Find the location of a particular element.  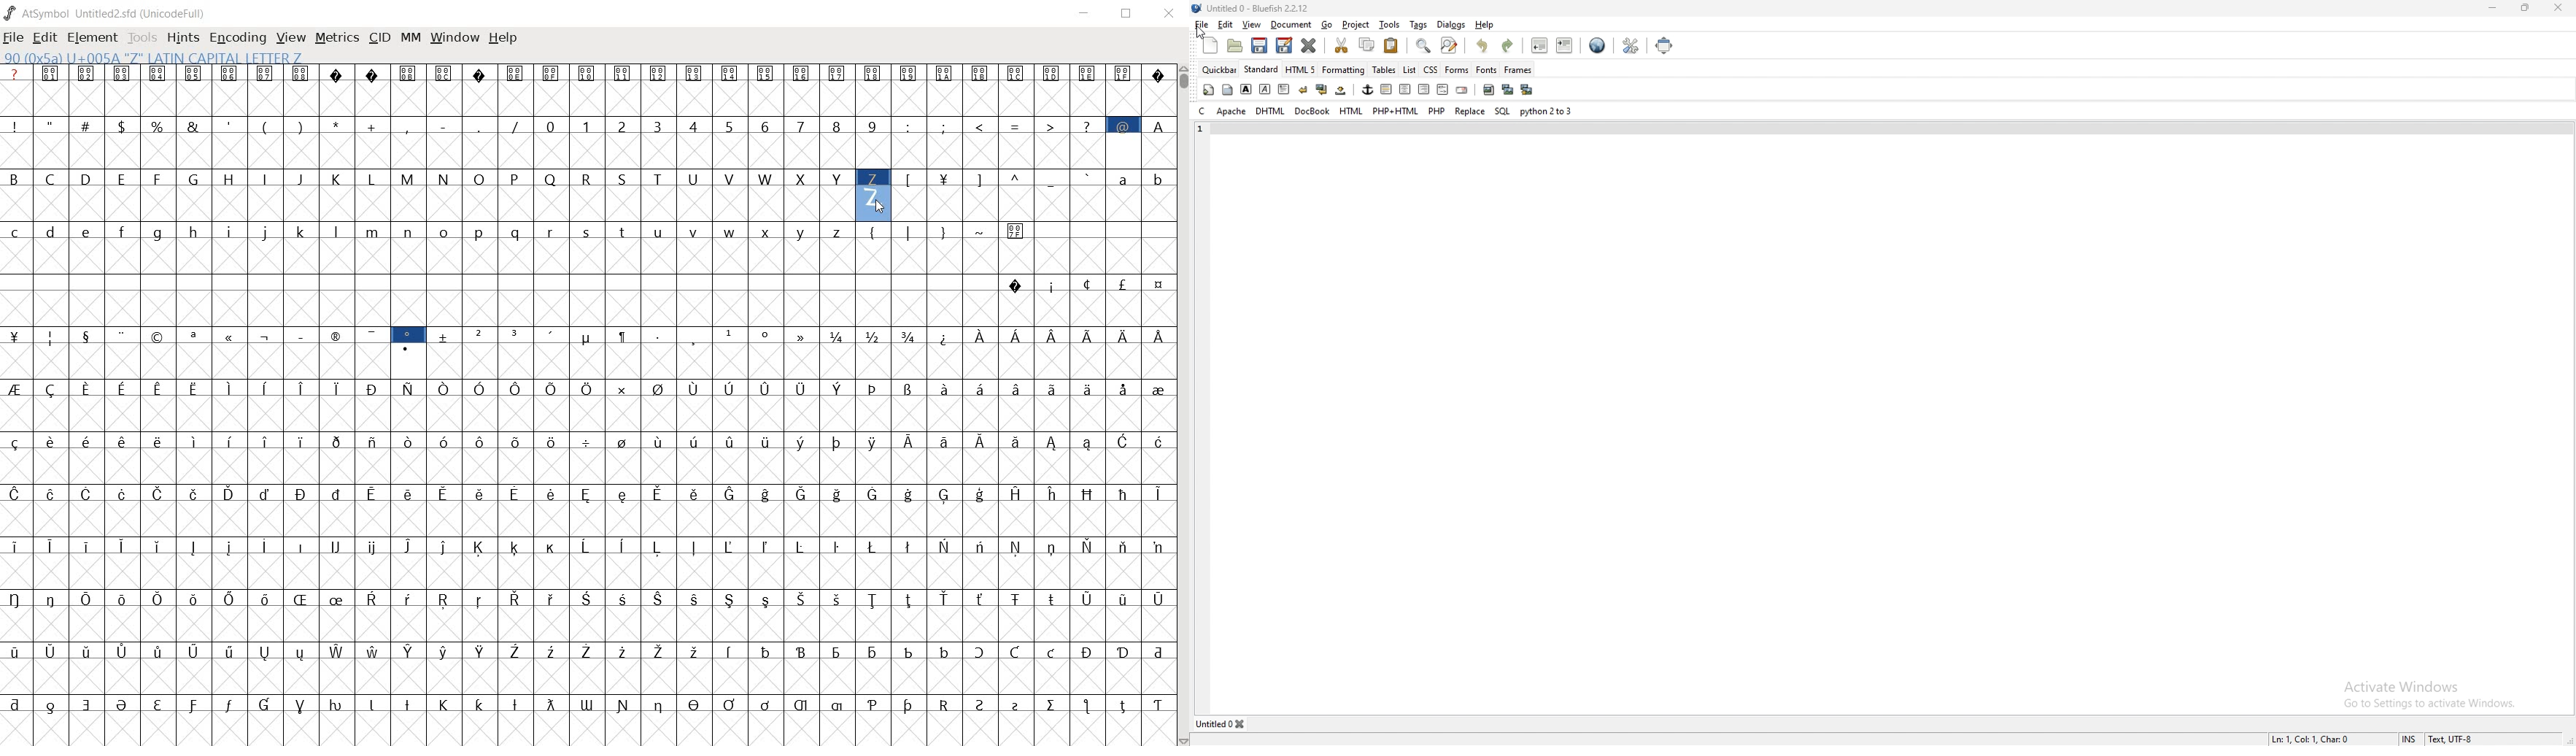

multi thumbnail is located at coordinates (1527, 89).